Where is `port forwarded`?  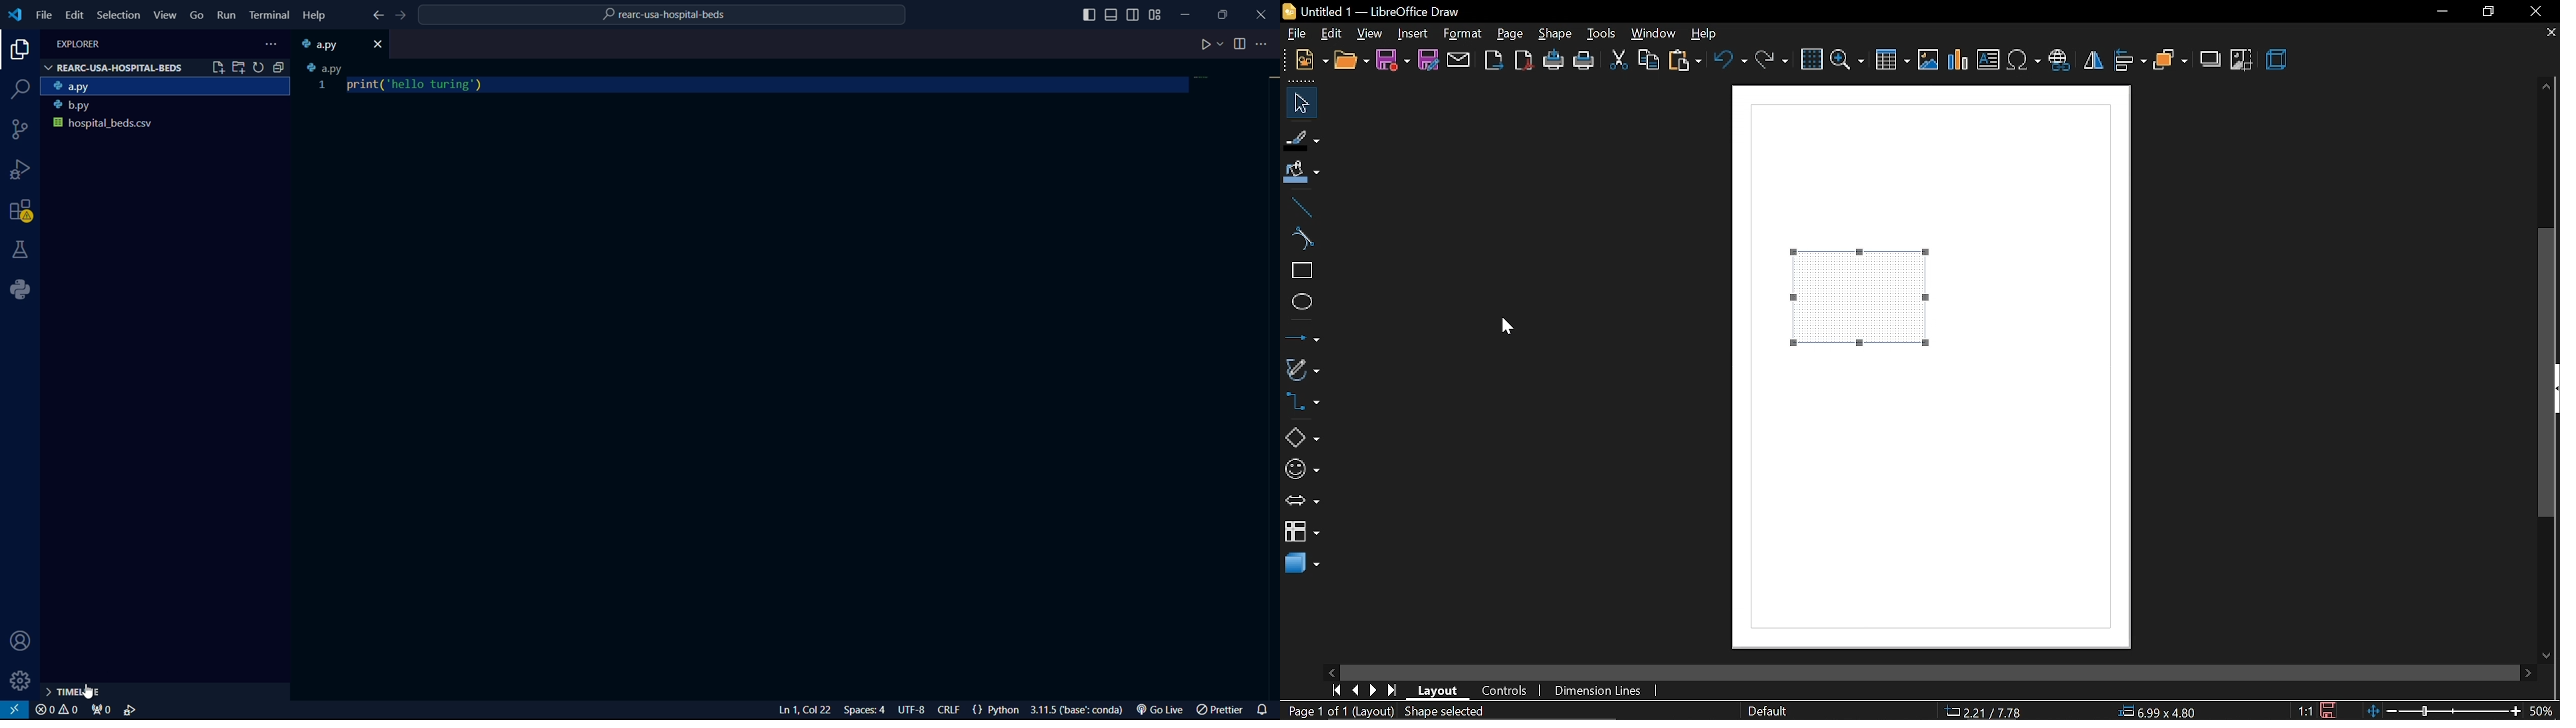
port forwarded is located at coordinates (99, 711).